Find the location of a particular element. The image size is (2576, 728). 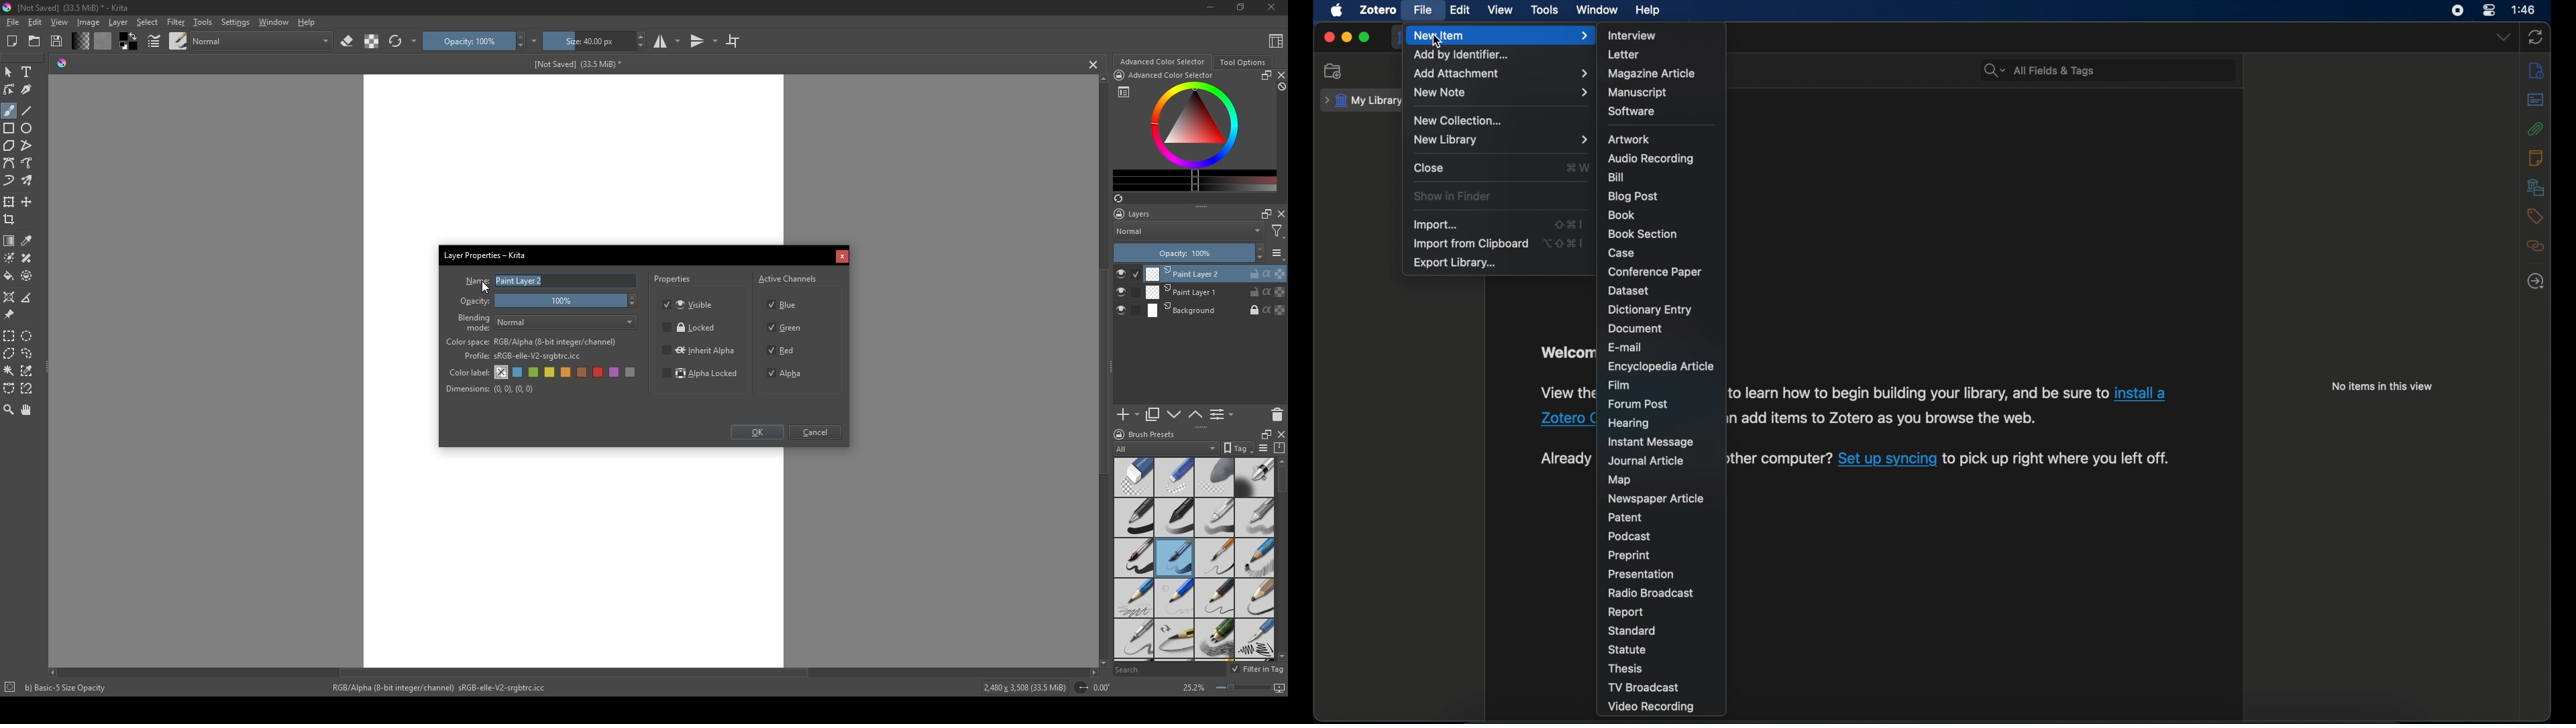

studio mode is located at coordinates (667, 41).